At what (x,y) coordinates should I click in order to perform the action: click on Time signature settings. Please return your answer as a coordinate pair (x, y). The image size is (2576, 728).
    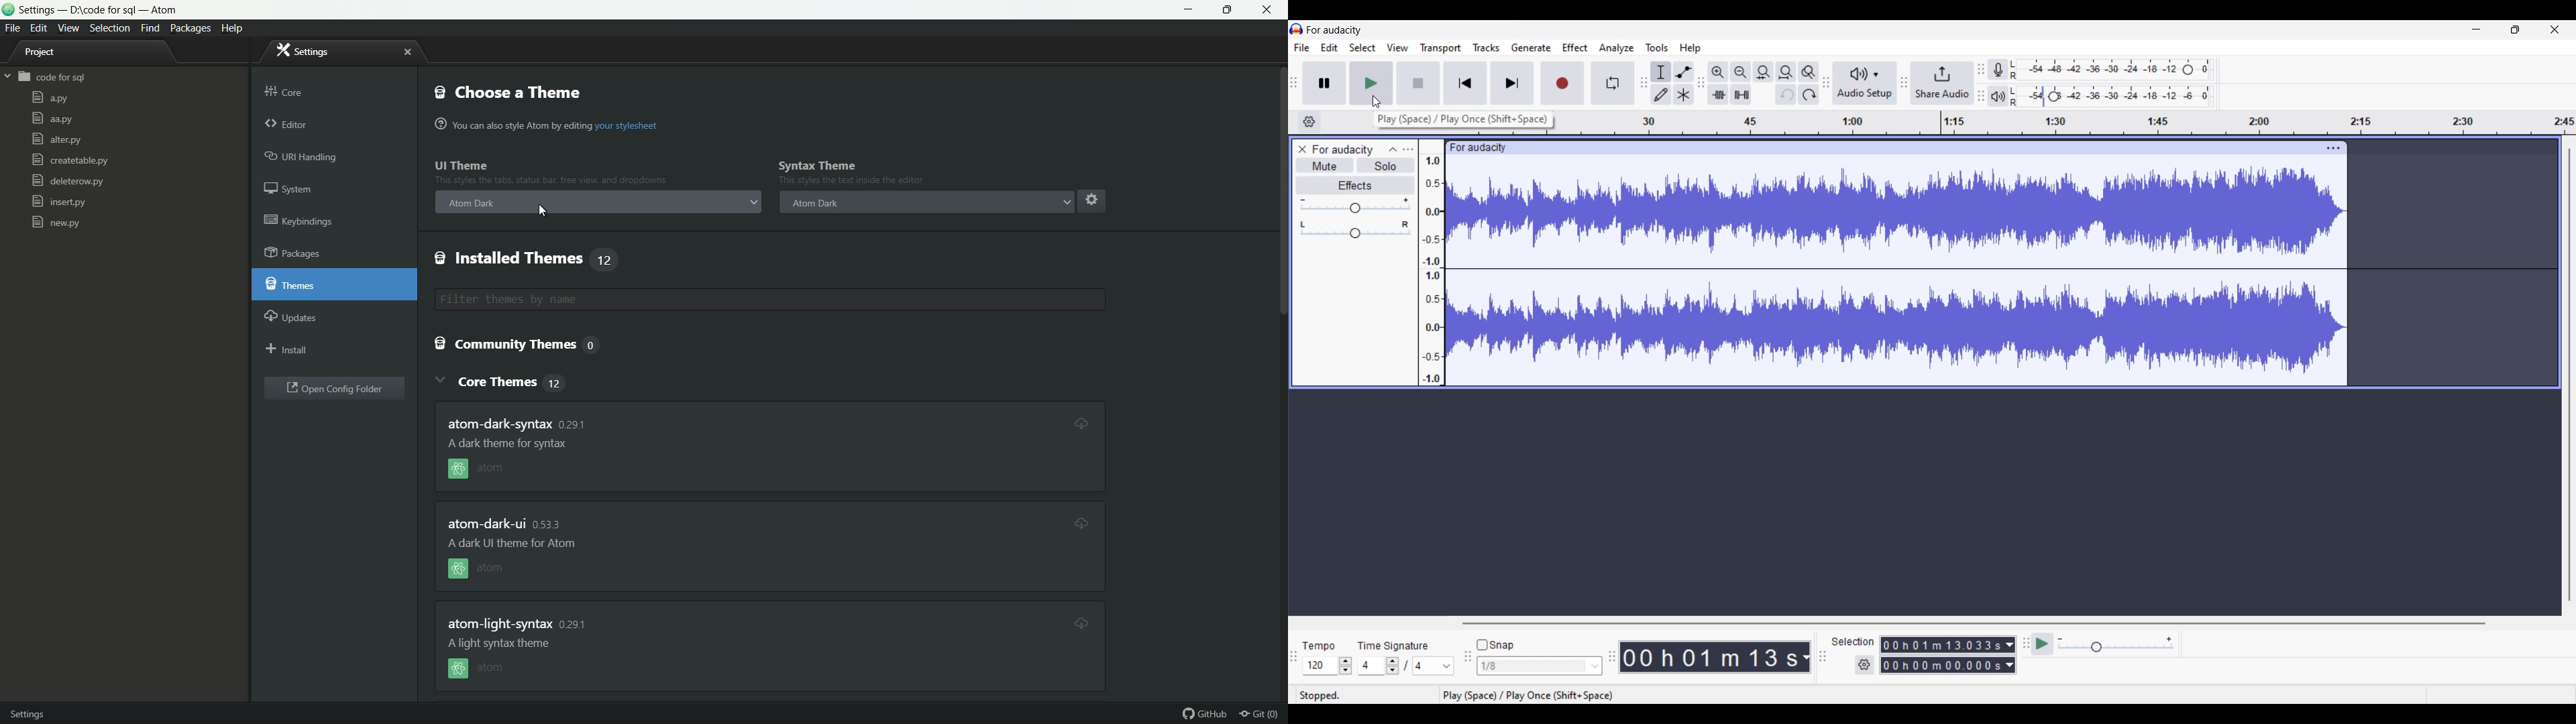
    Looking at the image, I should click on (1406, 665).